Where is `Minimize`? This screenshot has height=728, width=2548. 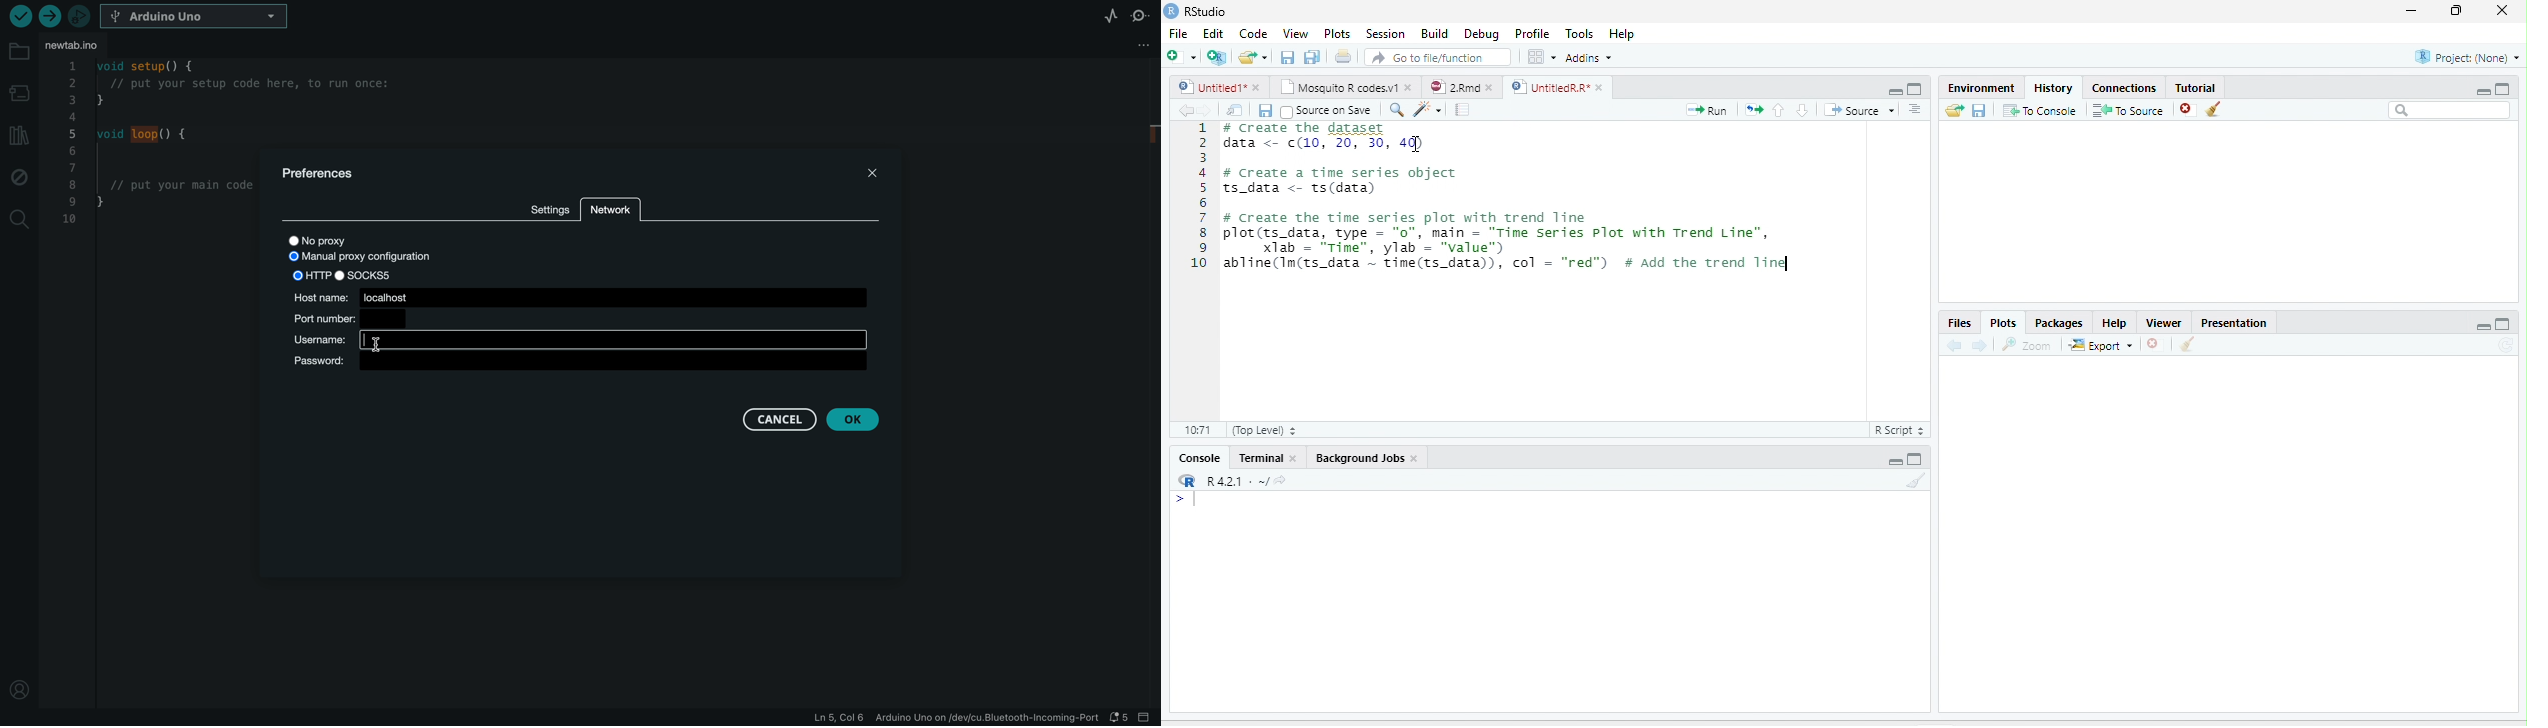
Minimize is located at coordinates (2482, 326).